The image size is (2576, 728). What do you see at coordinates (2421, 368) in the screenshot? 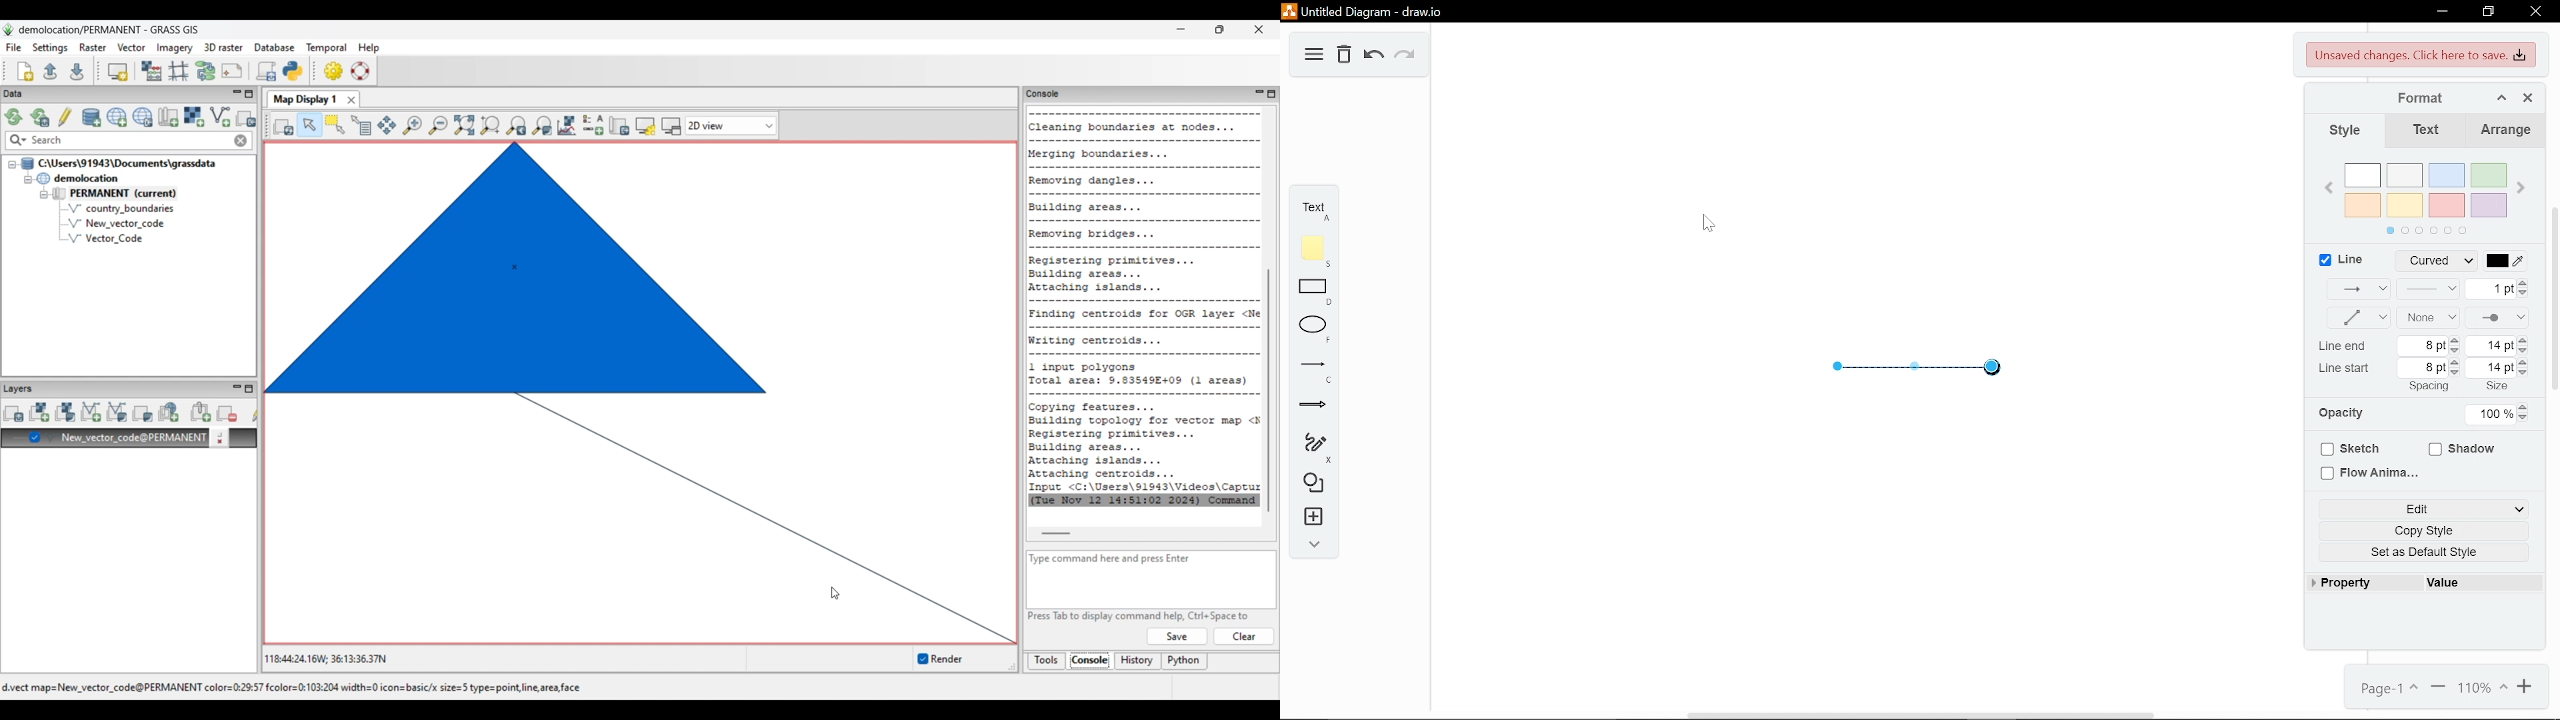
I see `Current line start spacing` at bounding box center [2421, 368].